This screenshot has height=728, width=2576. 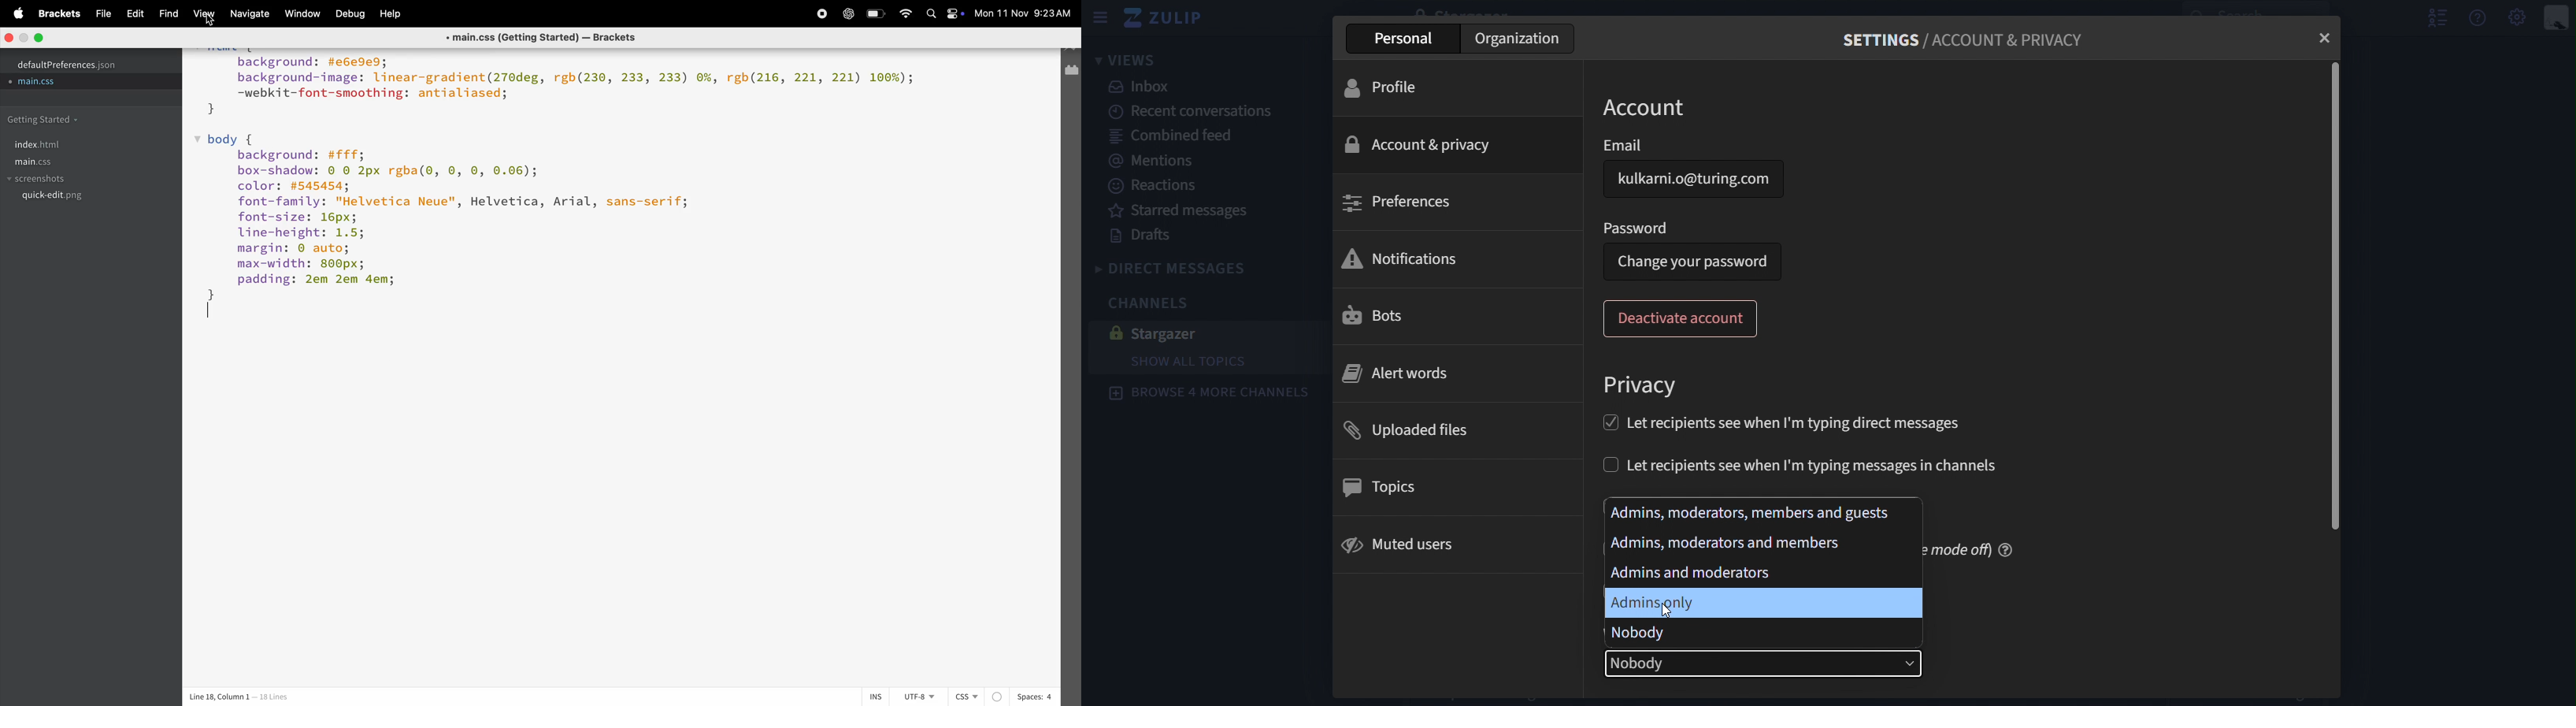 I want to click on extension manager, so click(x=1073, y=74).